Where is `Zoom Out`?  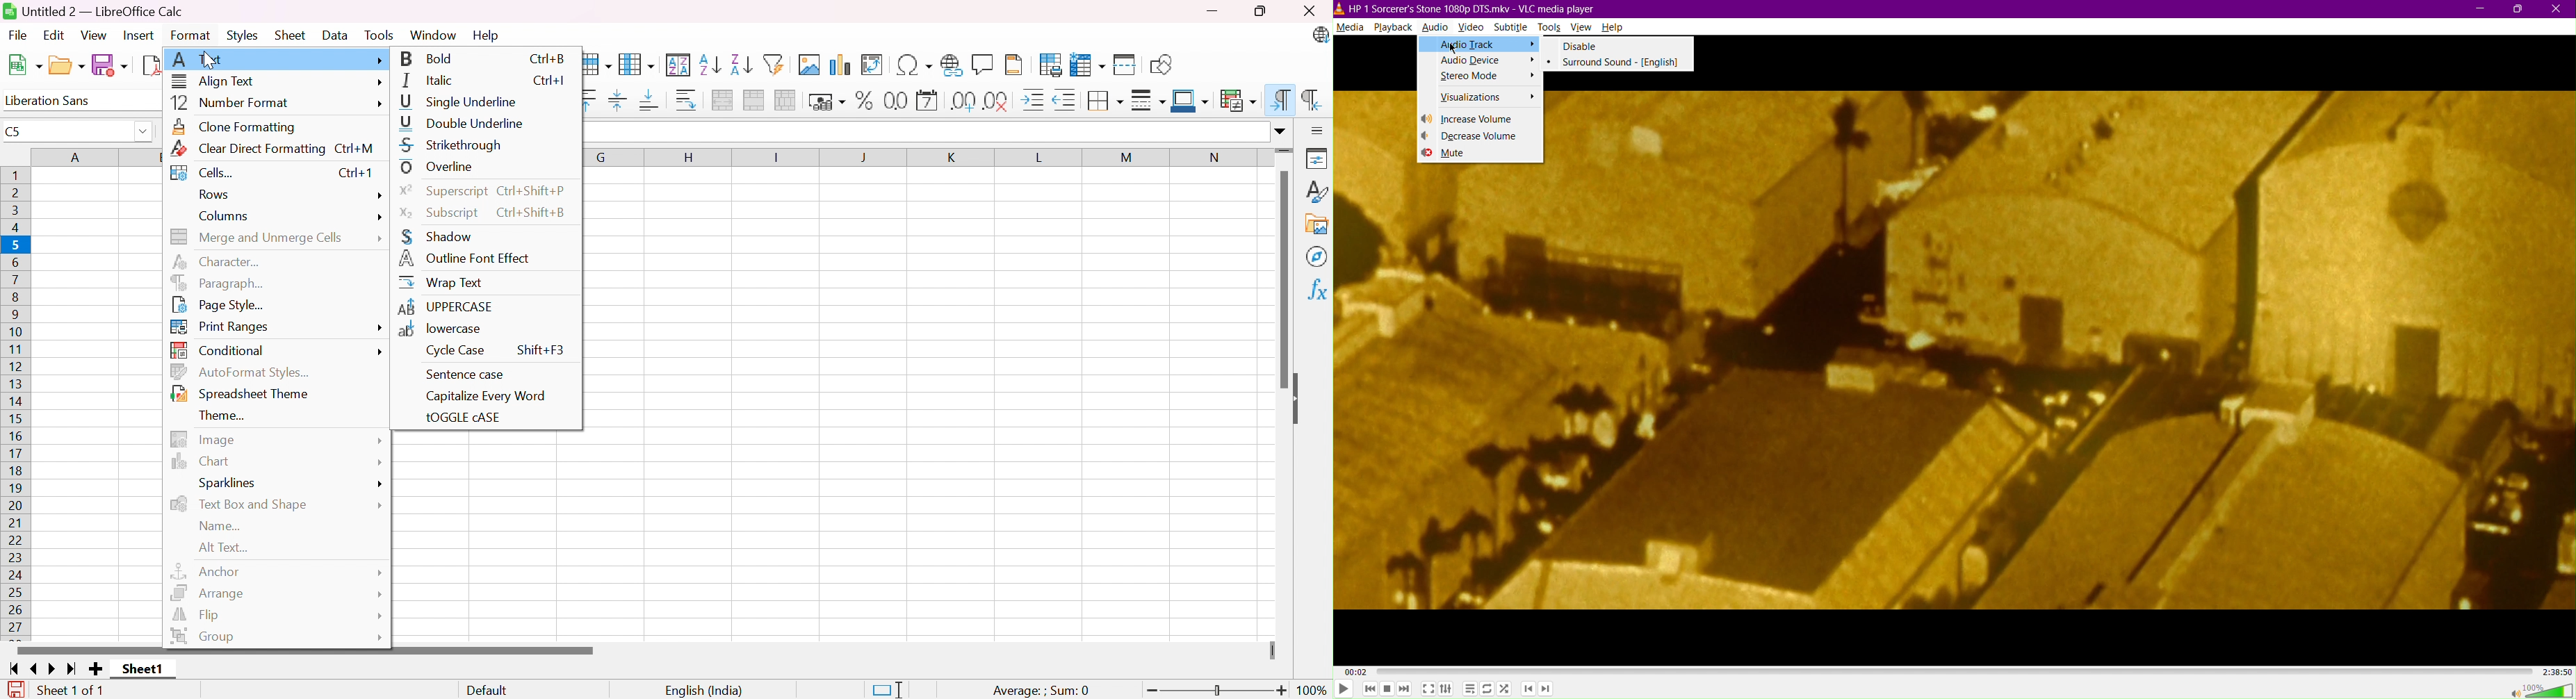
Zoom Out is located at coordinates (1149, 692).